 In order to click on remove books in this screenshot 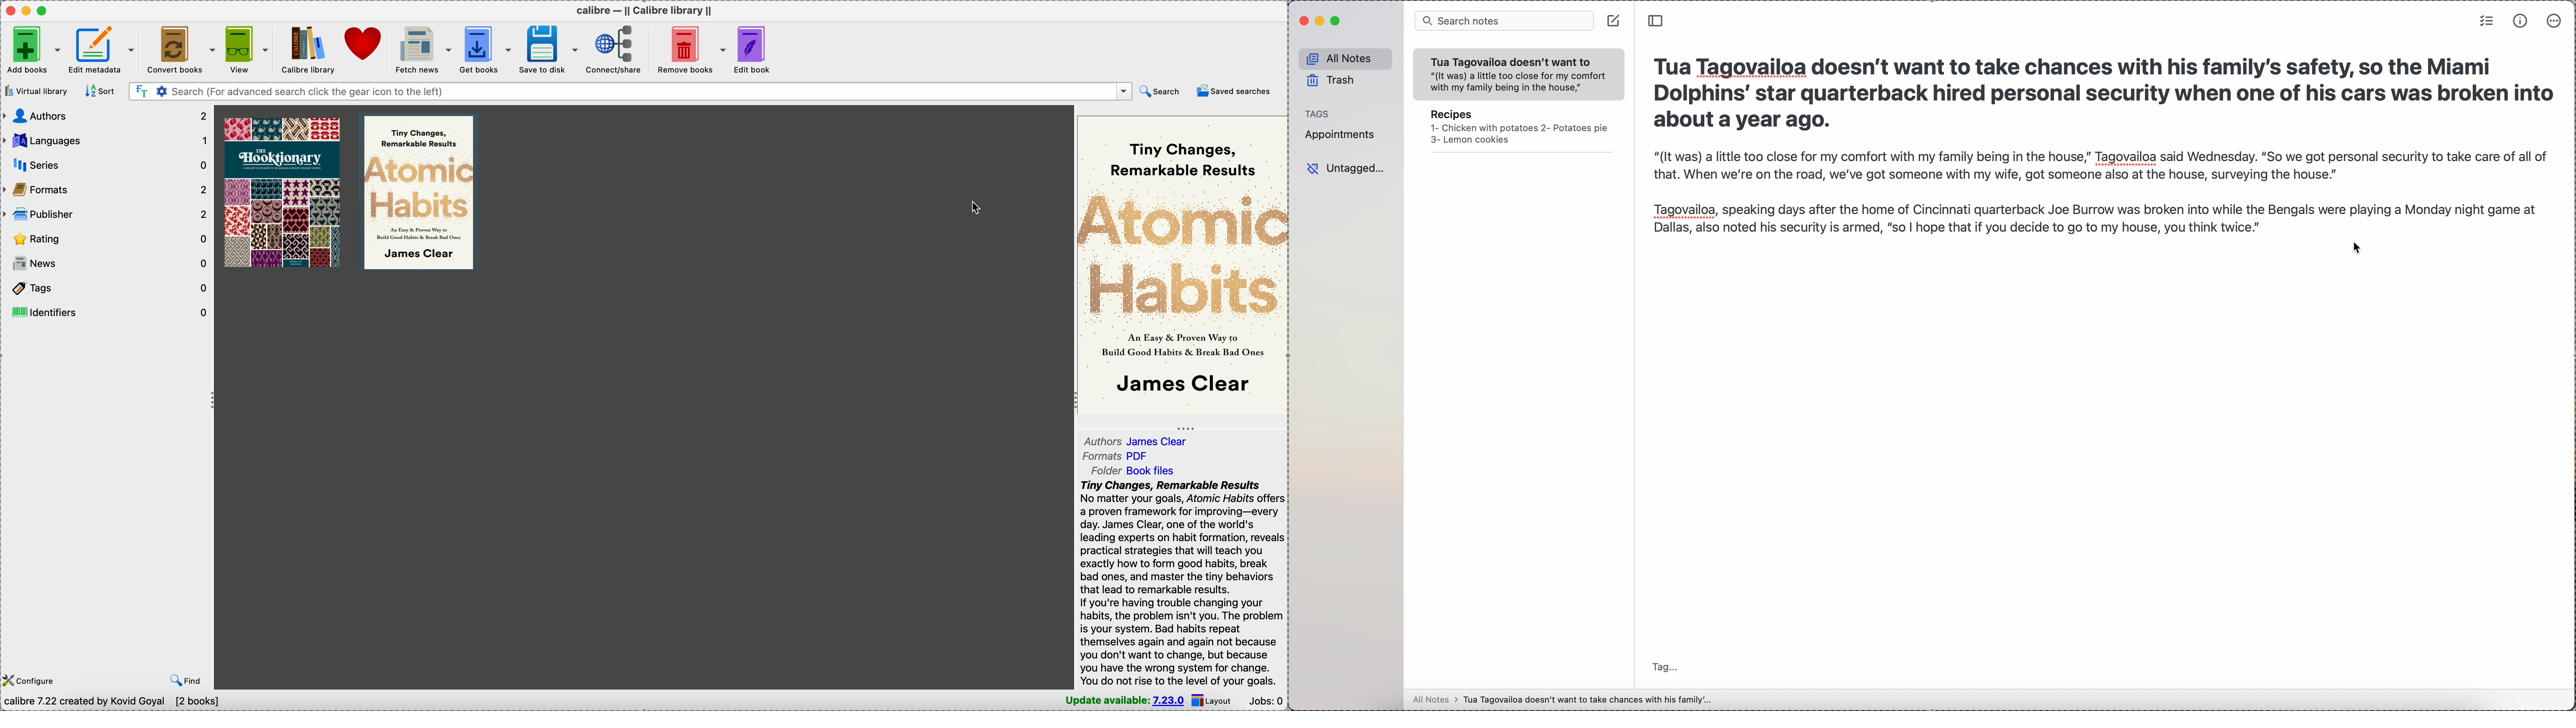, I will do `click(690, 47)`.